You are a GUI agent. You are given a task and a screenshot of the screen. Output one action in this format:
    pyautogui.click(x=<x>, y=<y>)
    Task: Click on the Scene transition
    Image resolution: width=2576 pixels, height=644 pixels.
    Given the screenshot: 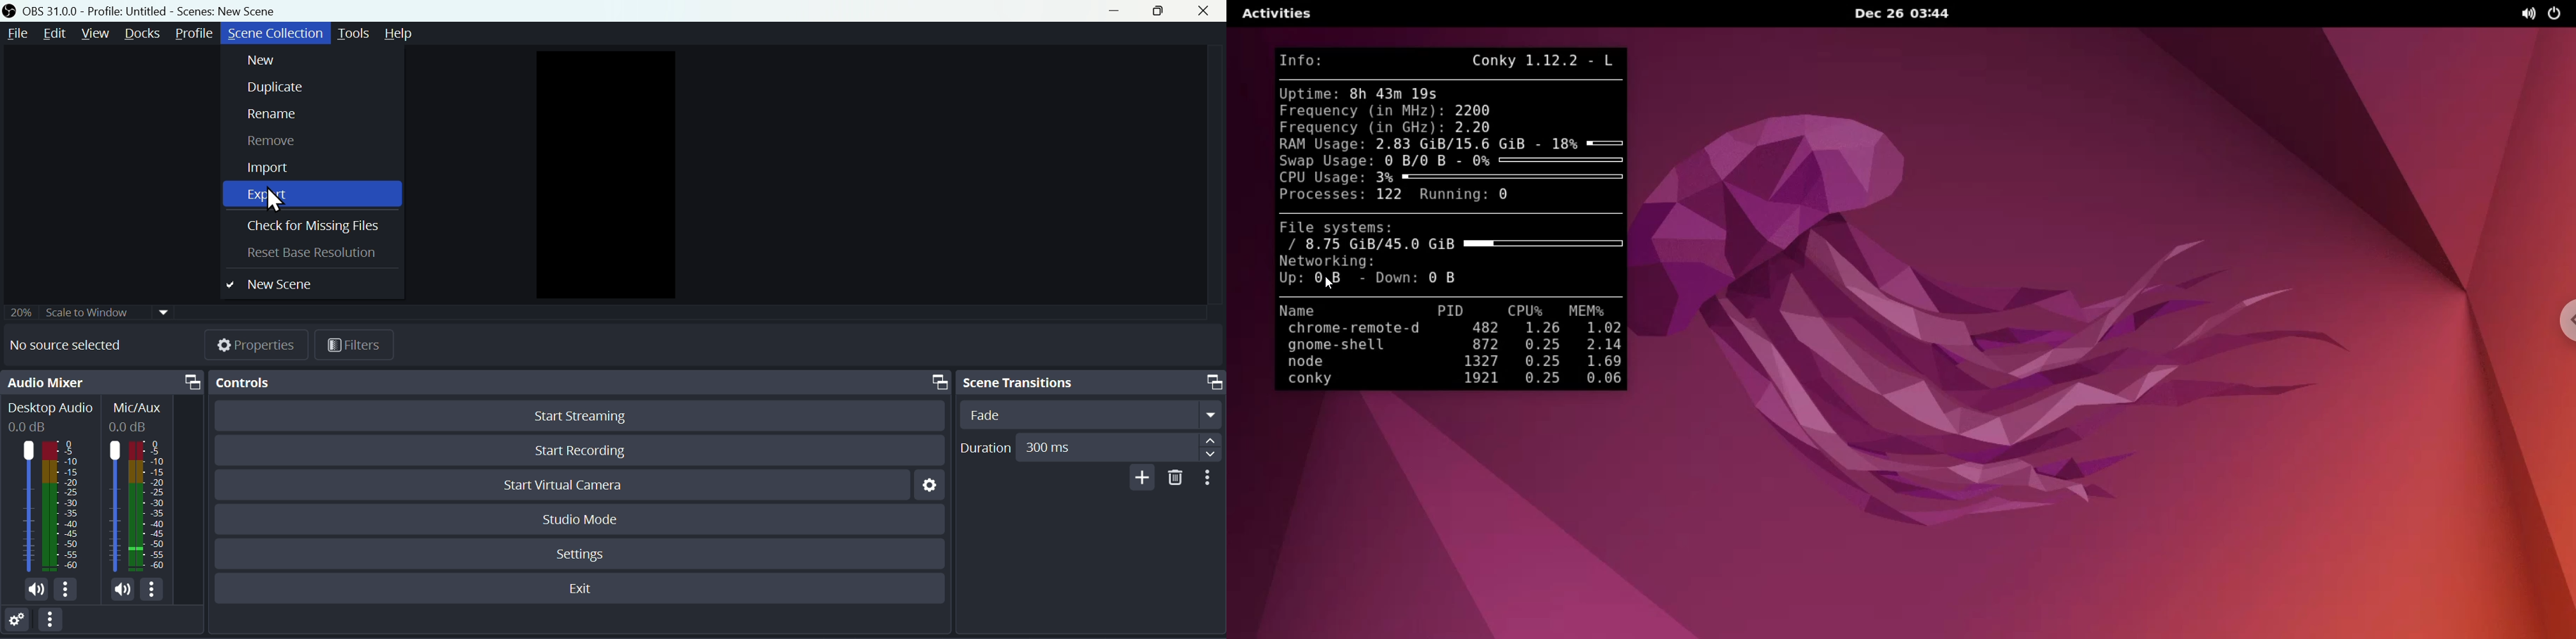 What is the action you would take?
    pyautogui.click(x=1089, y=381)
    